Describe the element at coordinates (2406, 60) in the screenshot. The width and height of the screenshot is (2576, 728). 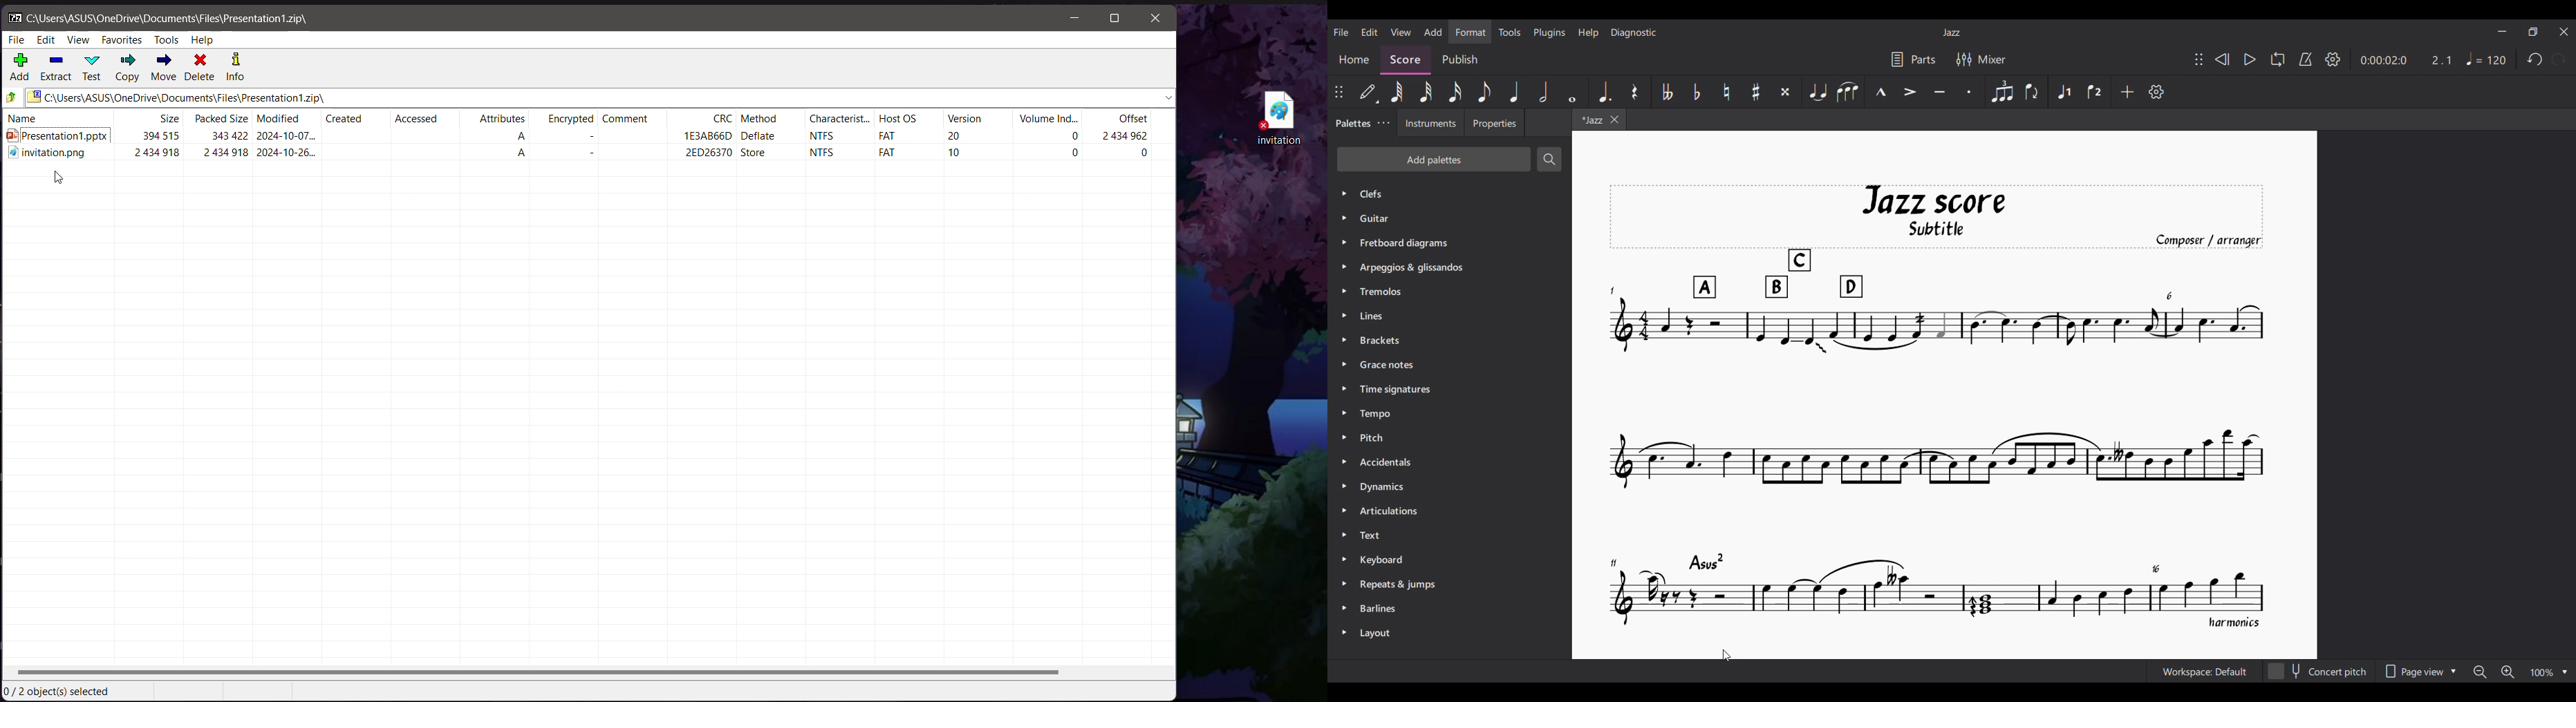
I see `Duration and ratio` at that location.